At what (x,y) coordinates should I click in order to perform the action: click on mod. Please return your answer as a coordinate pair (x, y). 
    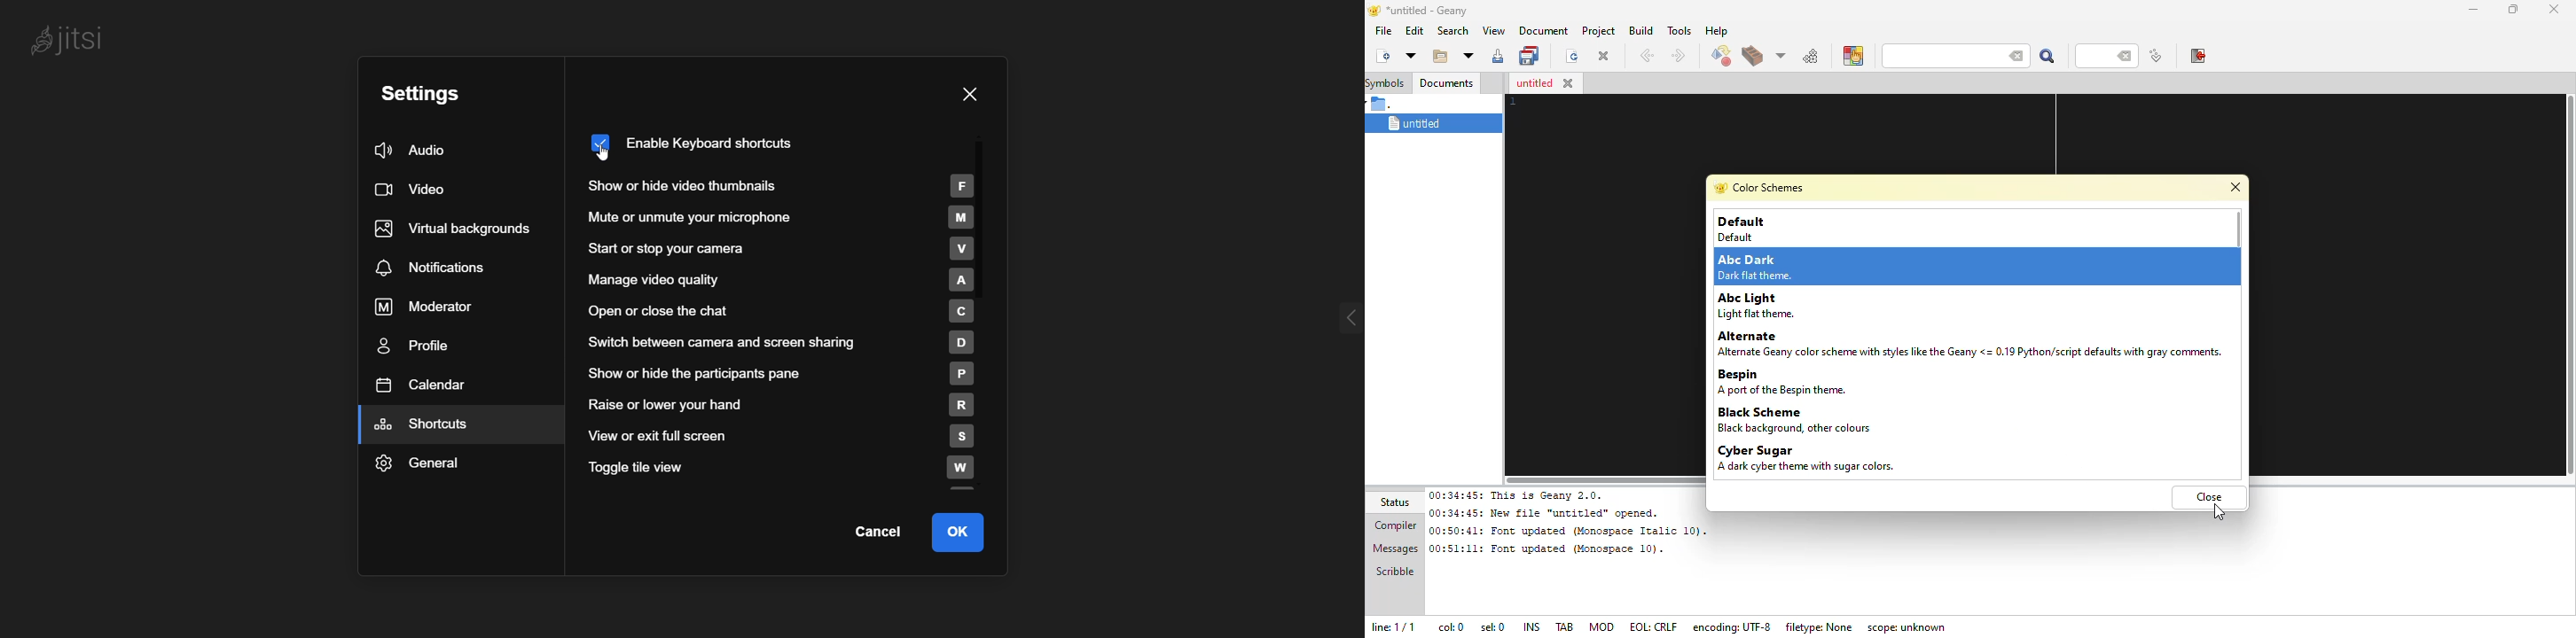
    Looking at the image, I should click on (1601, 626).